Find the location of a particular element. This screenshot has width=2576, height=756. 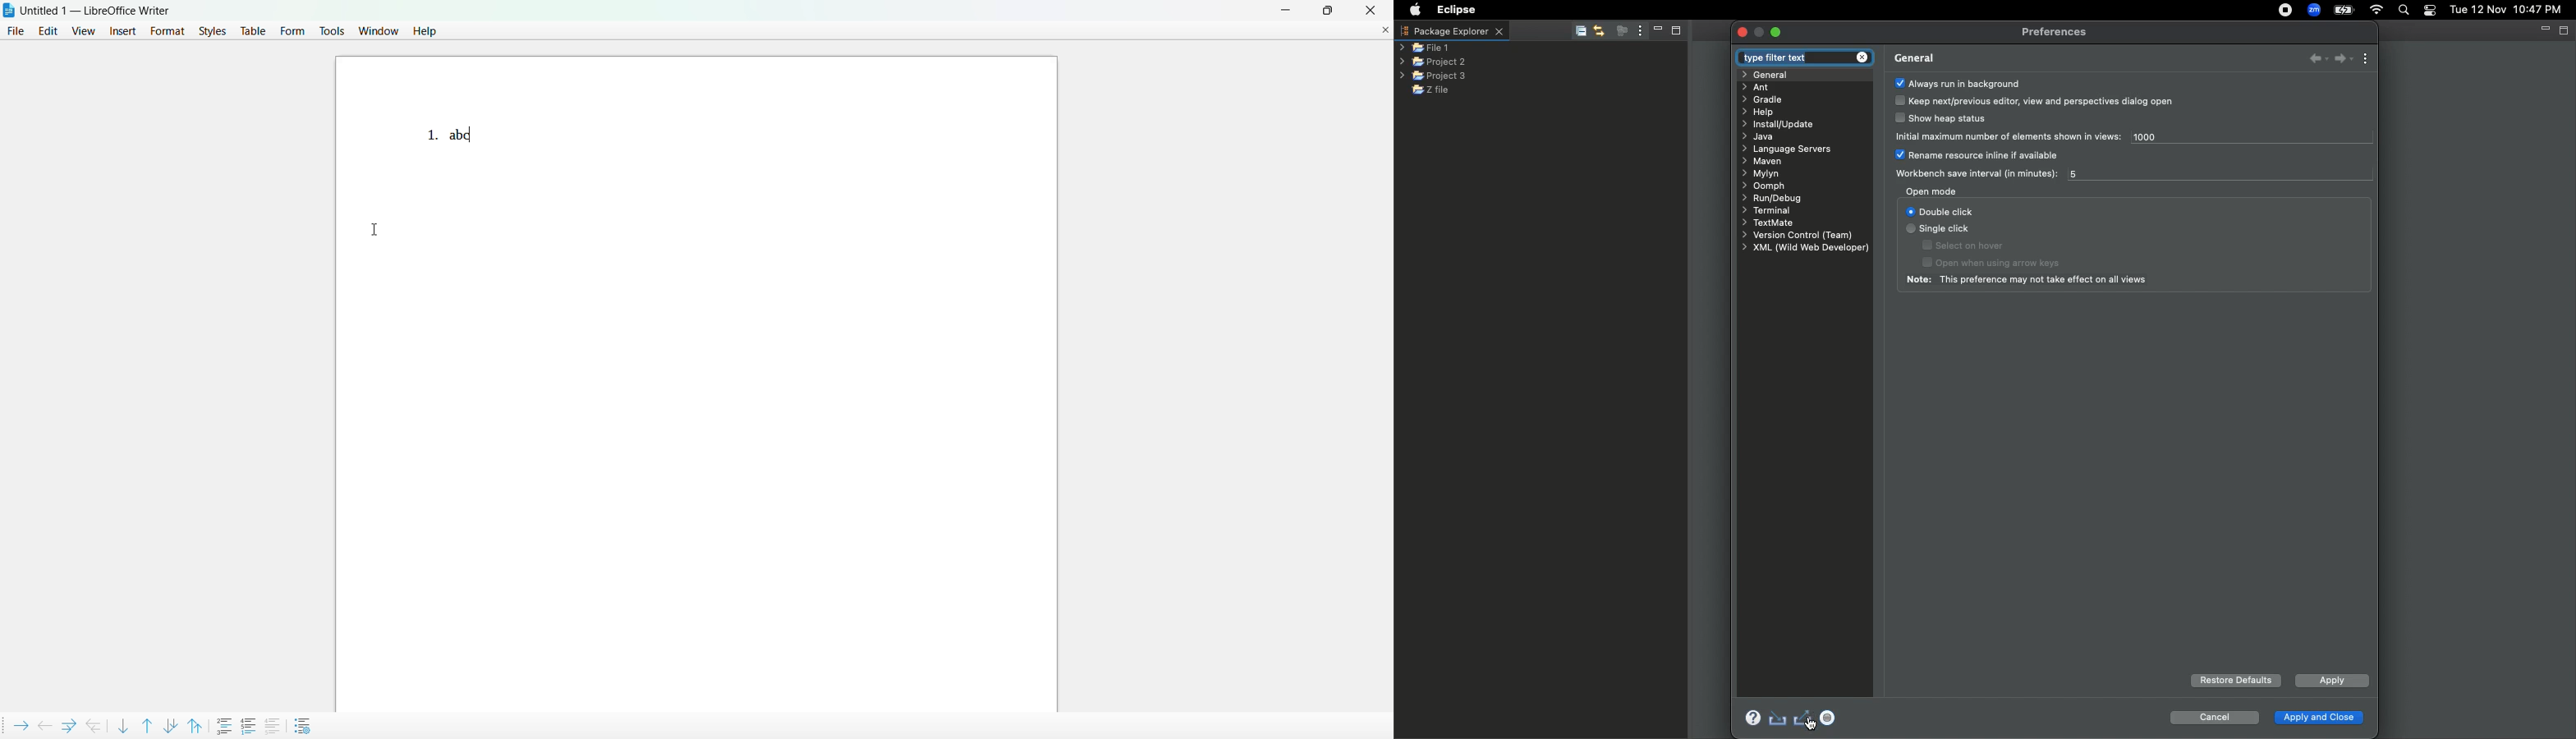

tools is located at coordinates (332, 30).